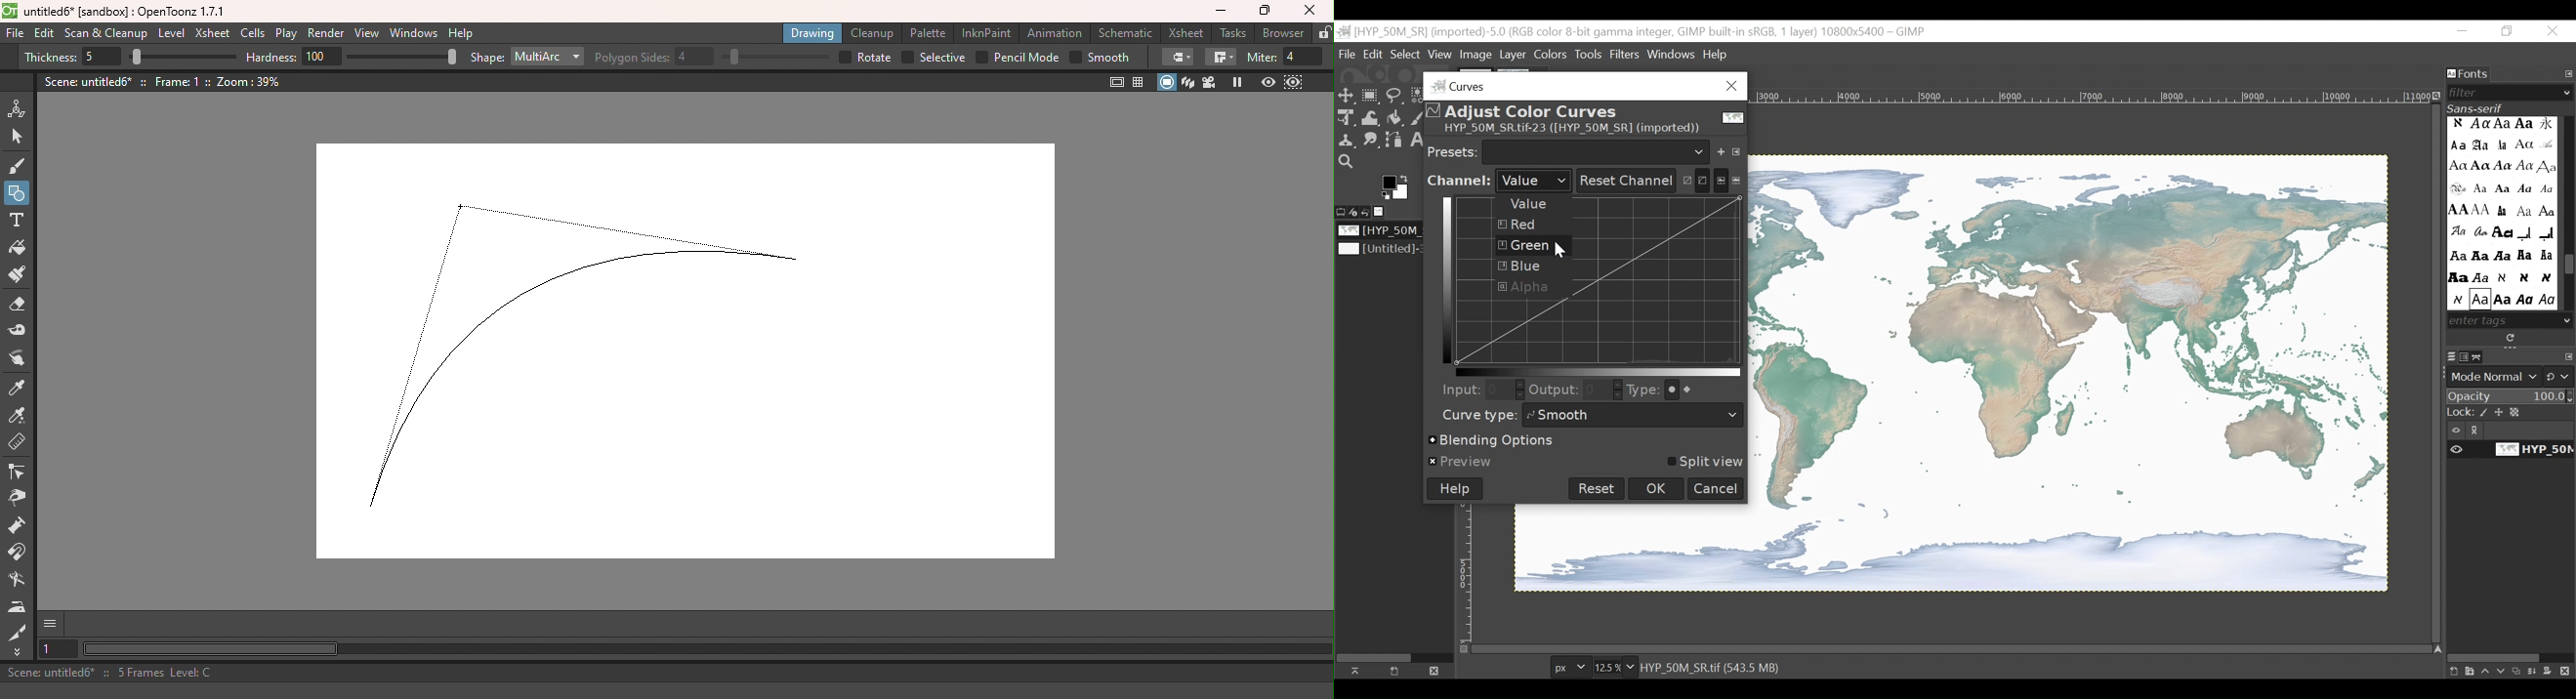 The image size is (2576, 700). What do you see at coordinates (1694, 178) in the screenshot?
I see `Adjust curves` at bounding box center [1694, 178].